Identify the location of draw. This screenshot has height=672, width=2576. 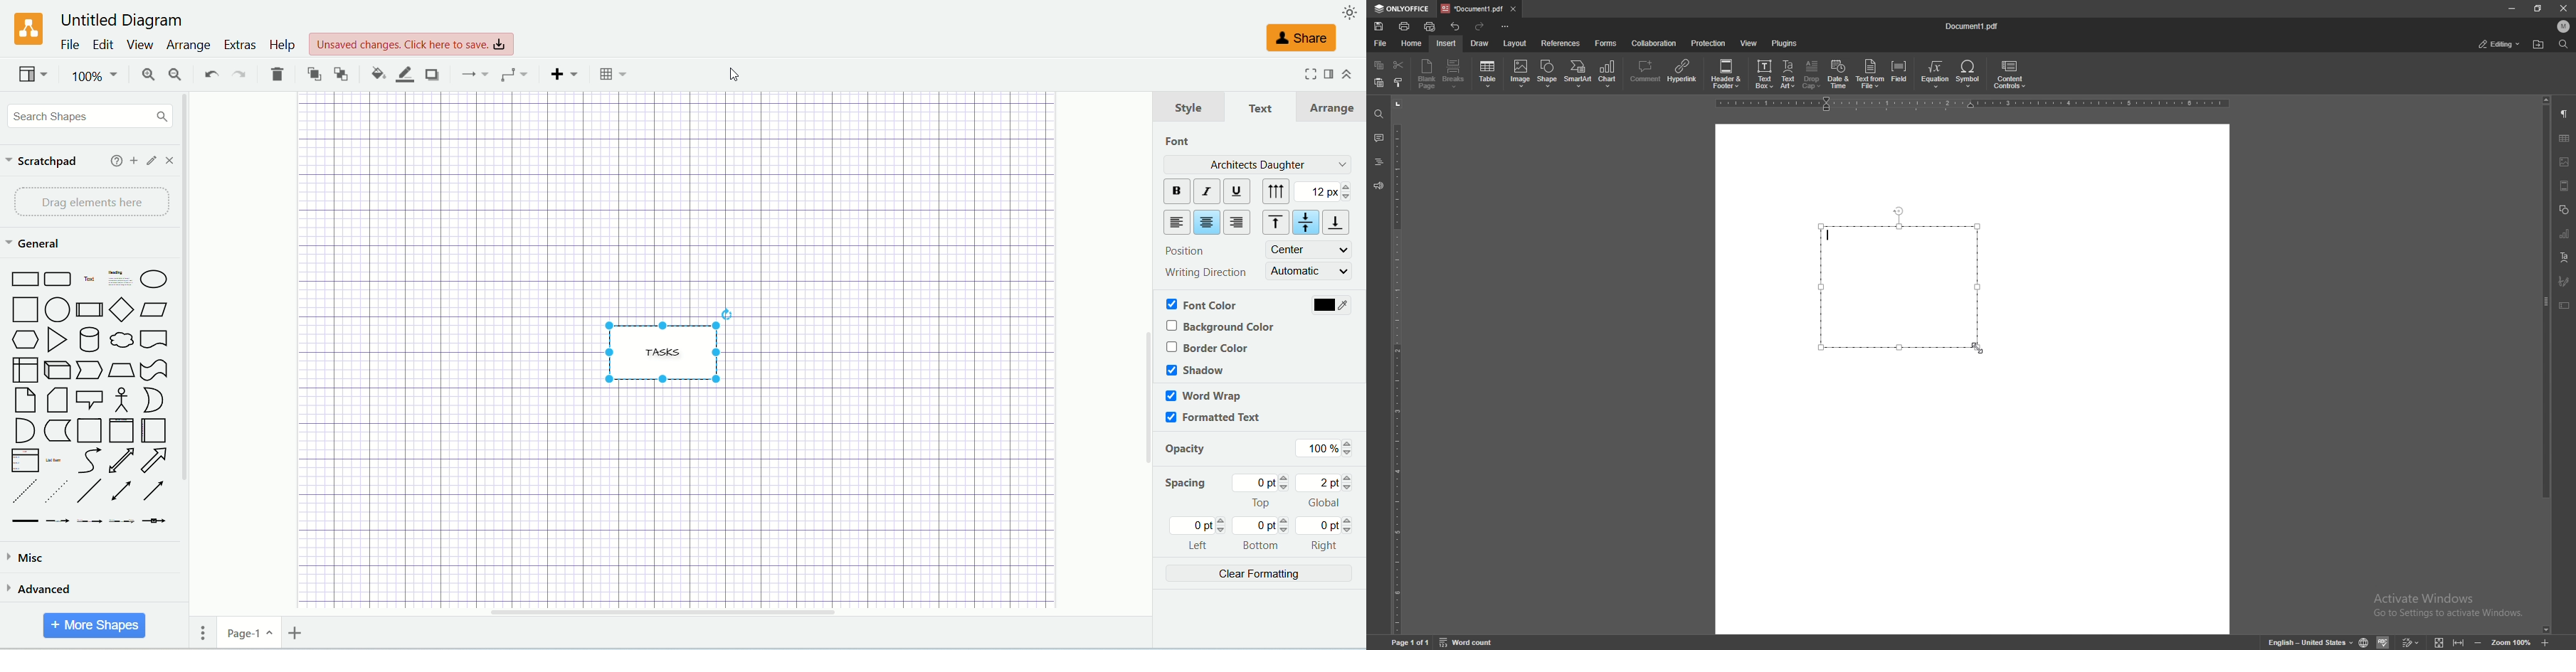
(1480, 43).